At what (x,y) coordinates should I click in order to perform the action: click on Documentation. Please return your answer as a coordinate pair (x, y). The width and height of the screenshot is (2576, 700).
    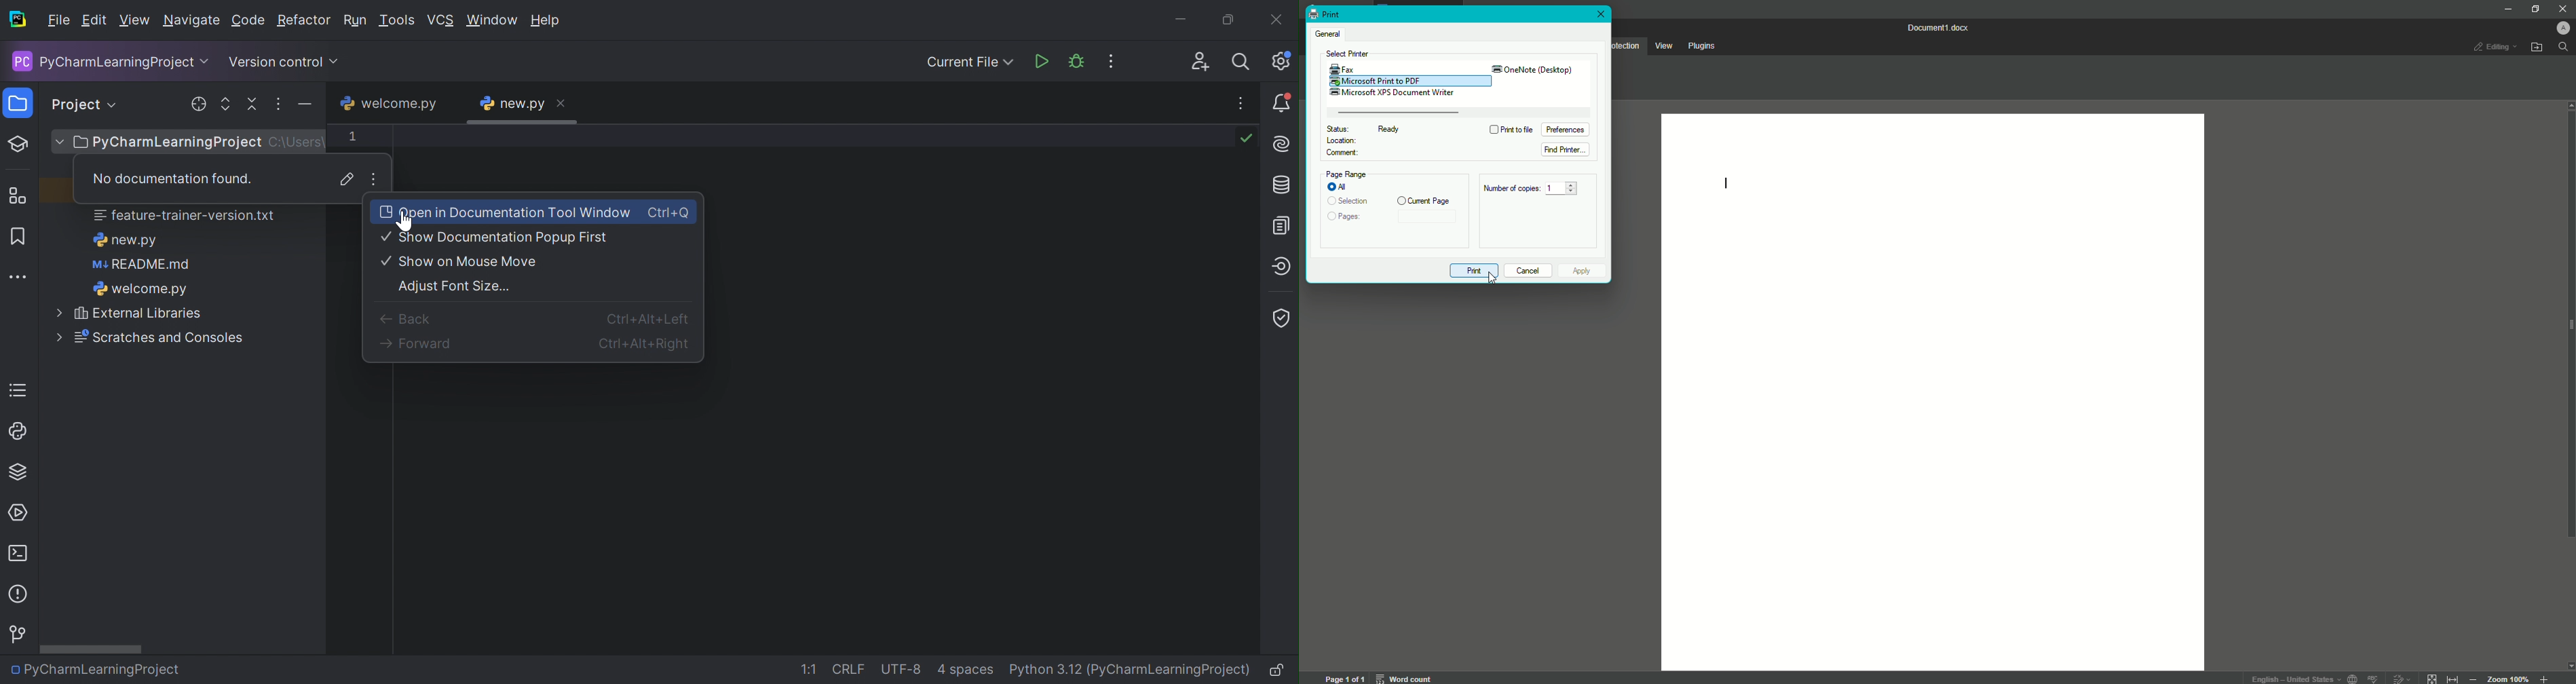
    Looking at the image, I should click on (1283, 225).